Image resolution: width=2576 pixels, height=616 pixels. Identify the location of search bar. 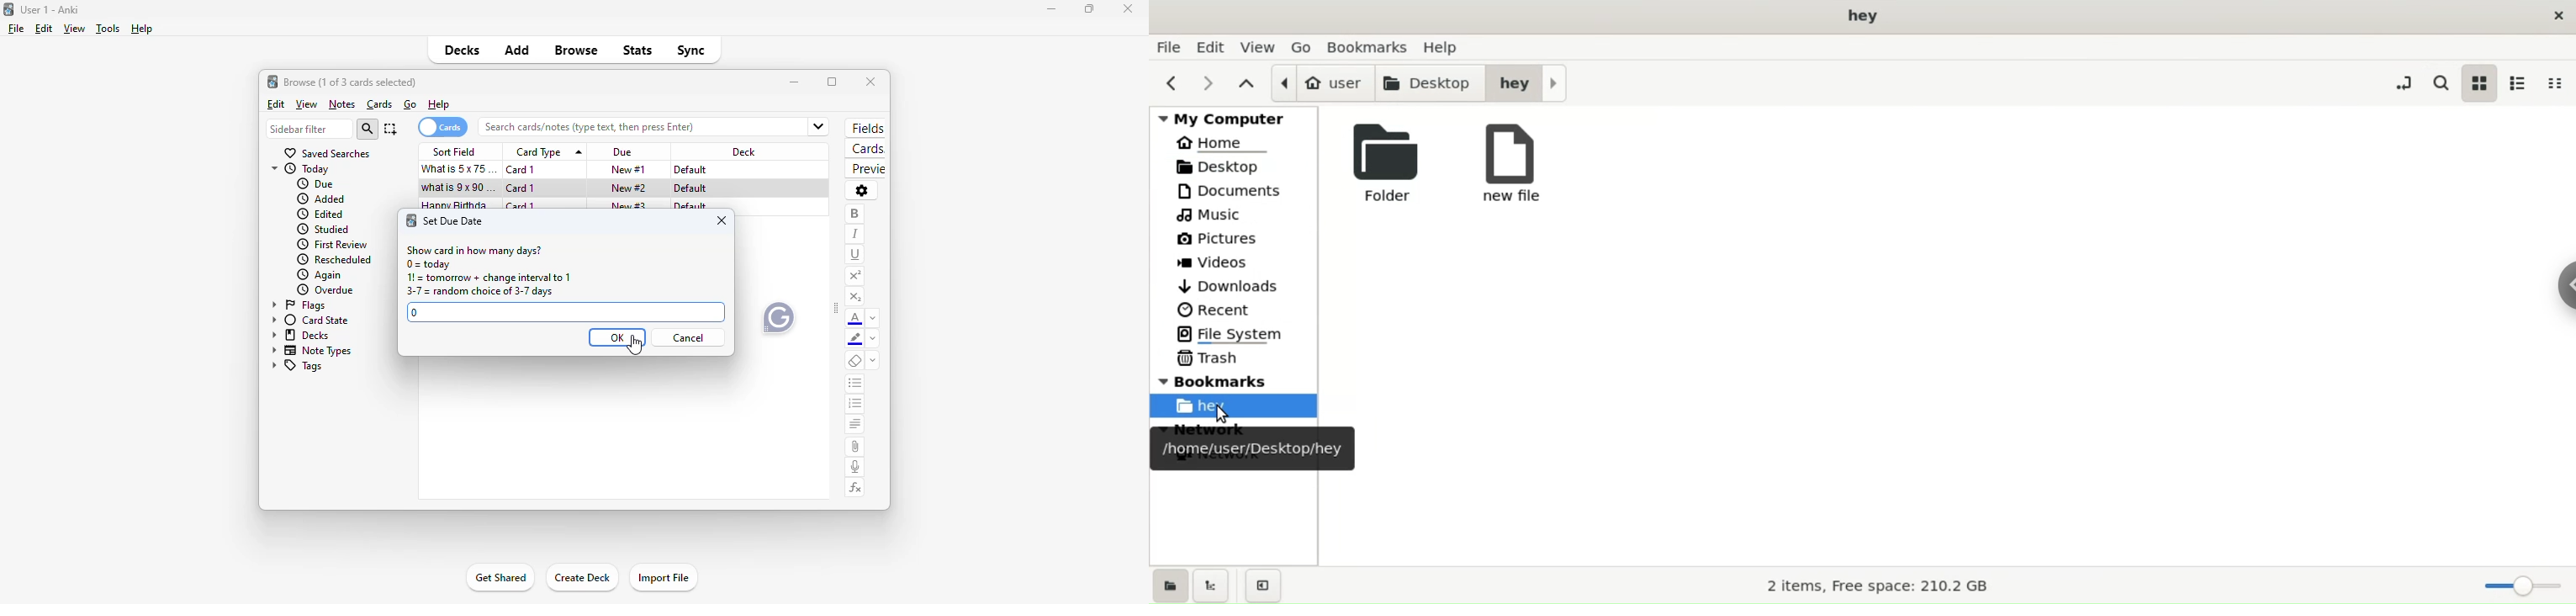
(637, 128).